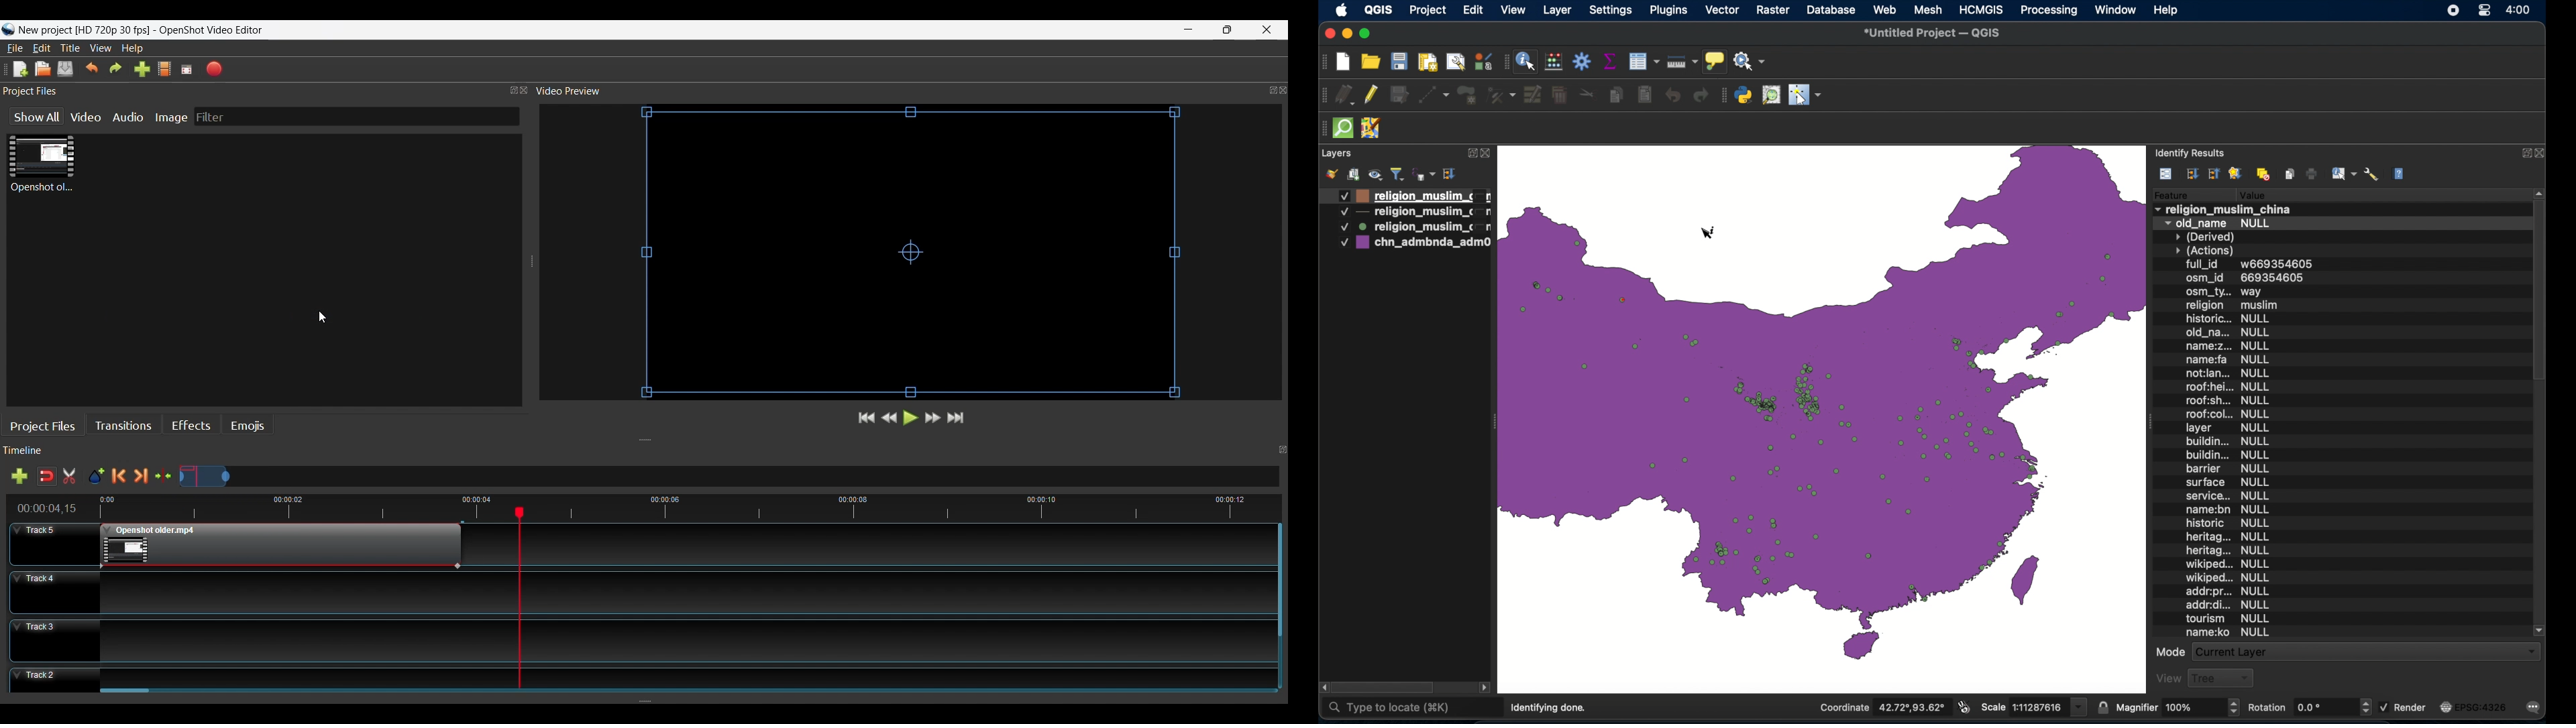 The height and width of the screenshot is (728, 2576). What do you see at coordinates (1345, 129) in the screenshot?
I see `quick osm` at bounding box center [1345, 129].